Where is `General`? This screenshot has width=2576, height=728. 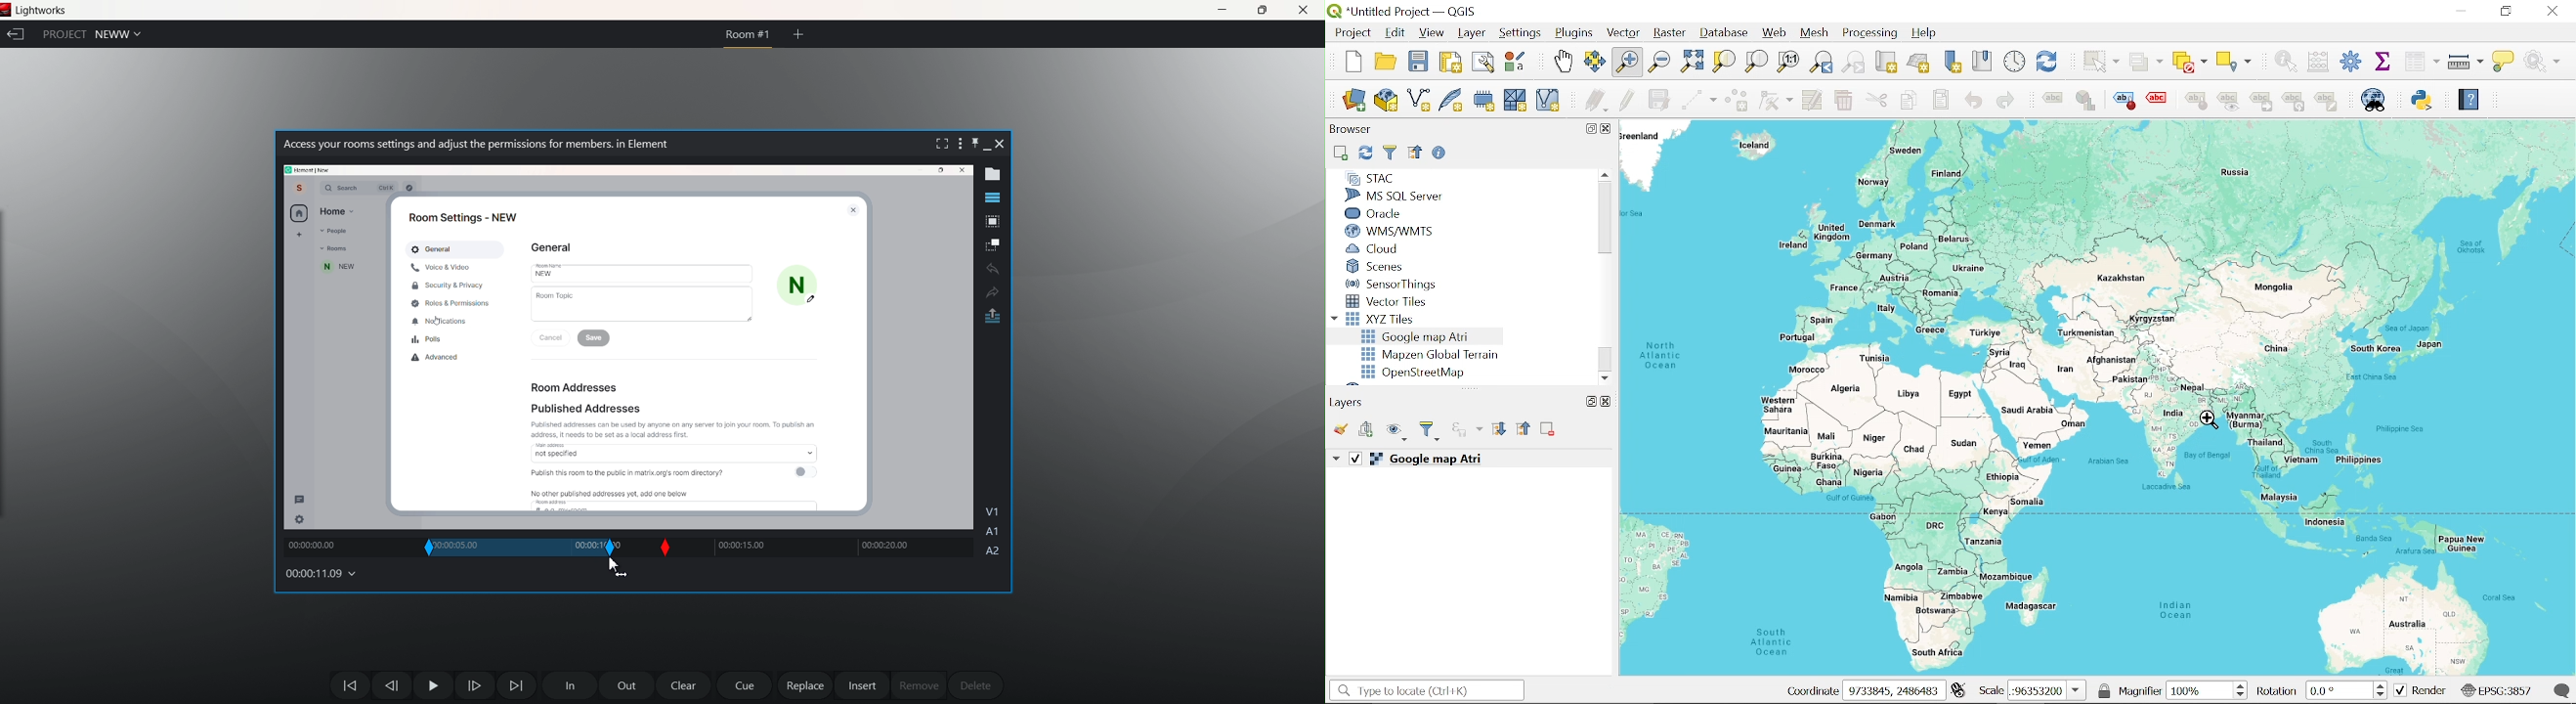 General is located at coordinates (553, 247).